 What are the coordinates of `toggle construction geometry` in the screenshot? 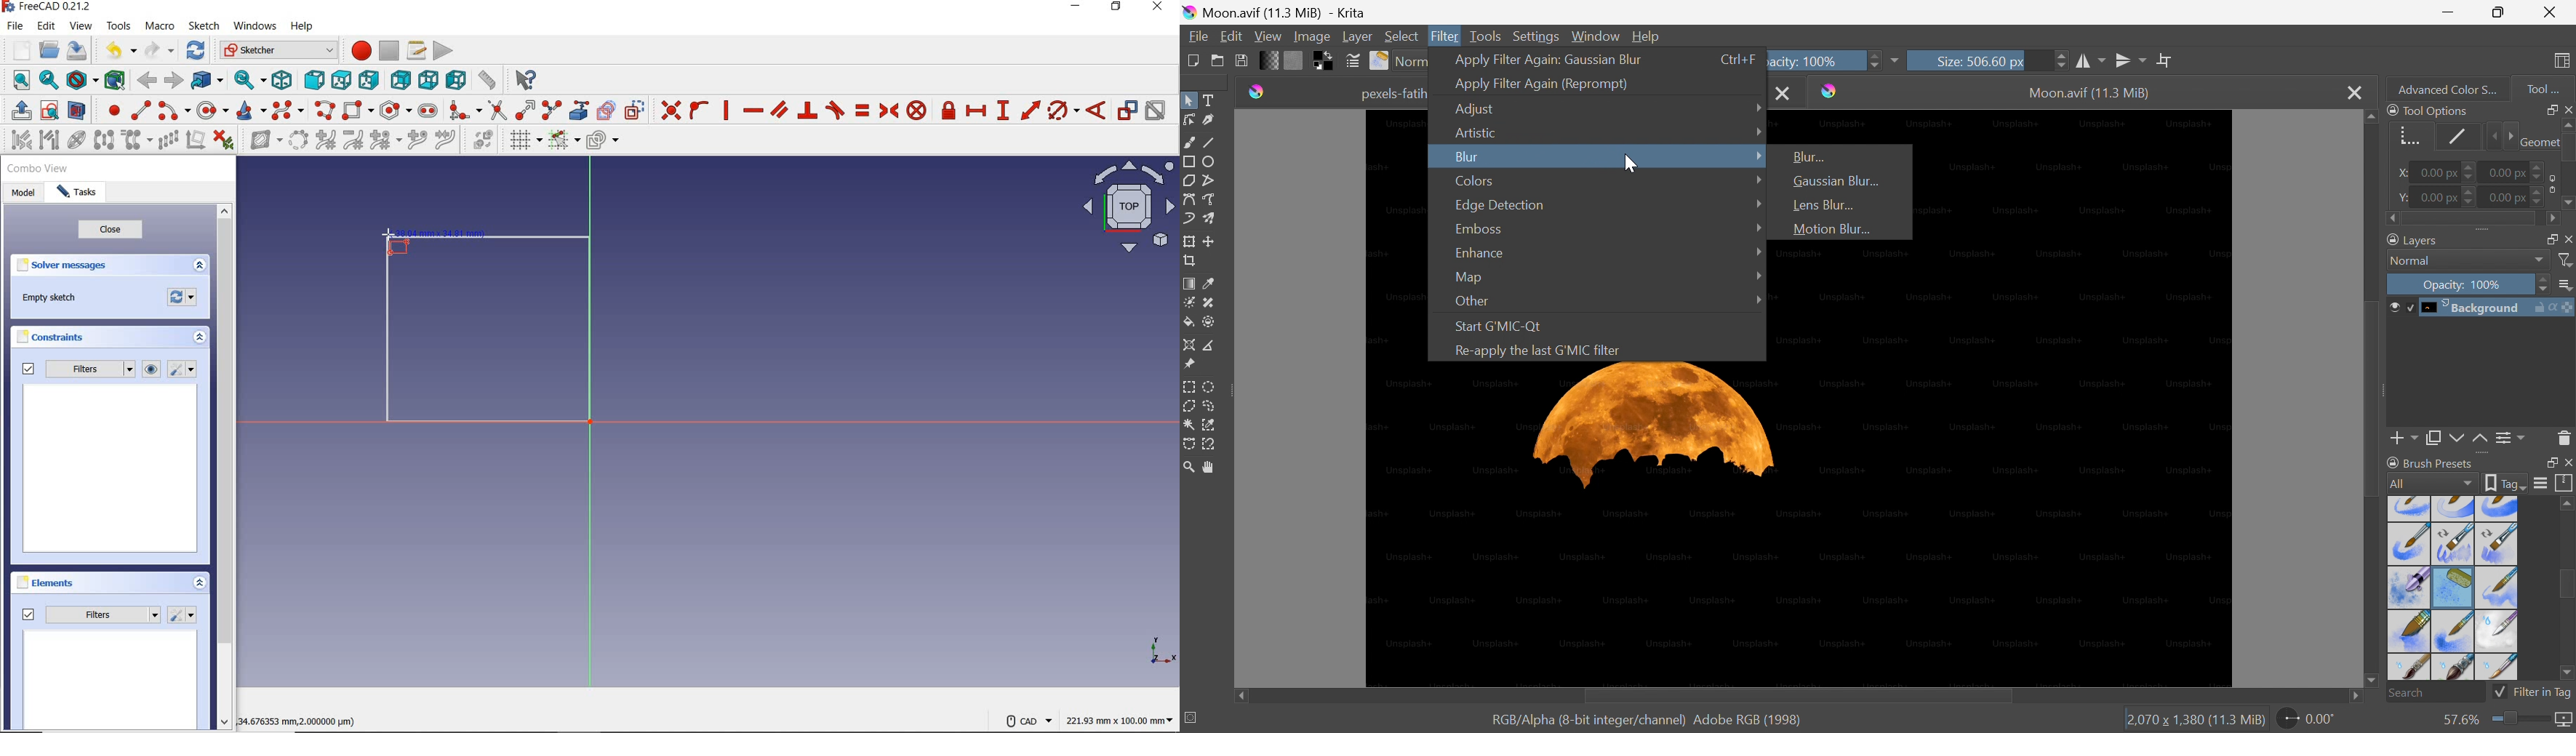 It's located at (634, 109).